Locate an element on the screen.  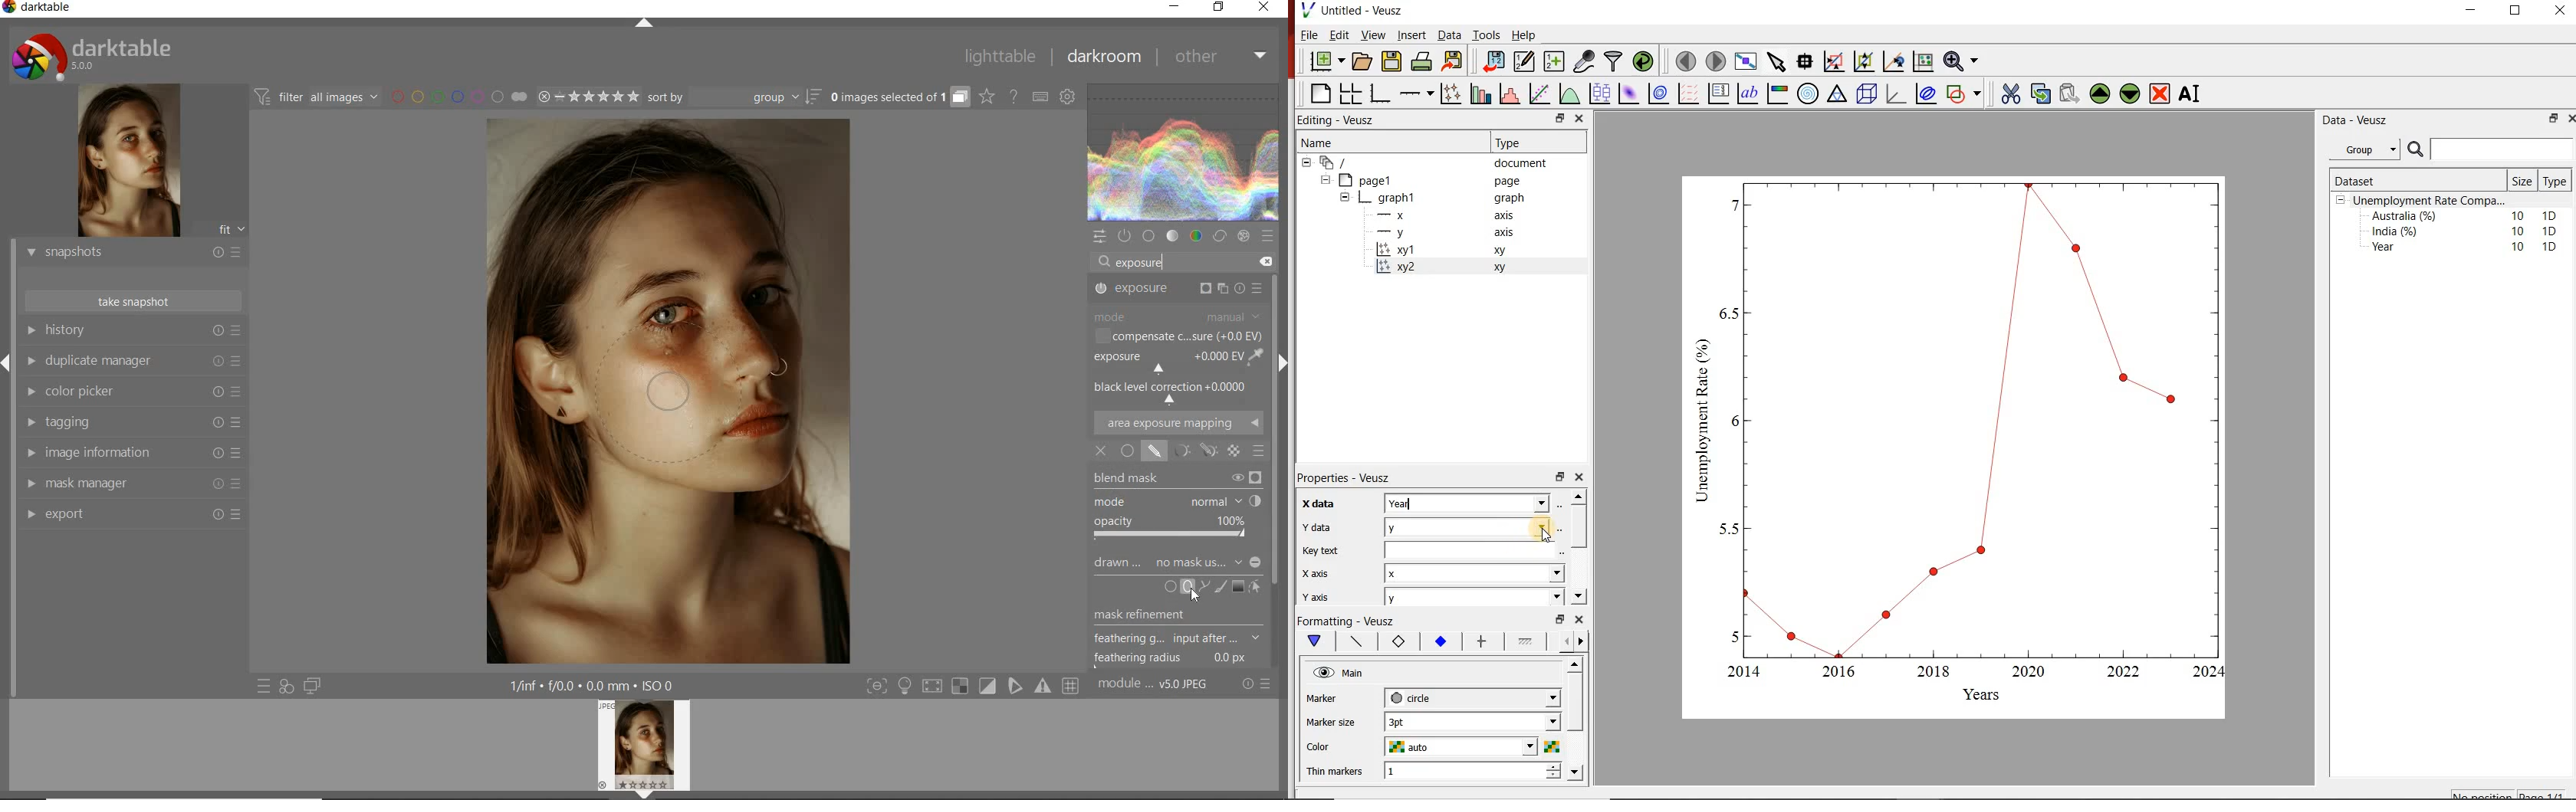
move down is located at coordinates (1578, 595).